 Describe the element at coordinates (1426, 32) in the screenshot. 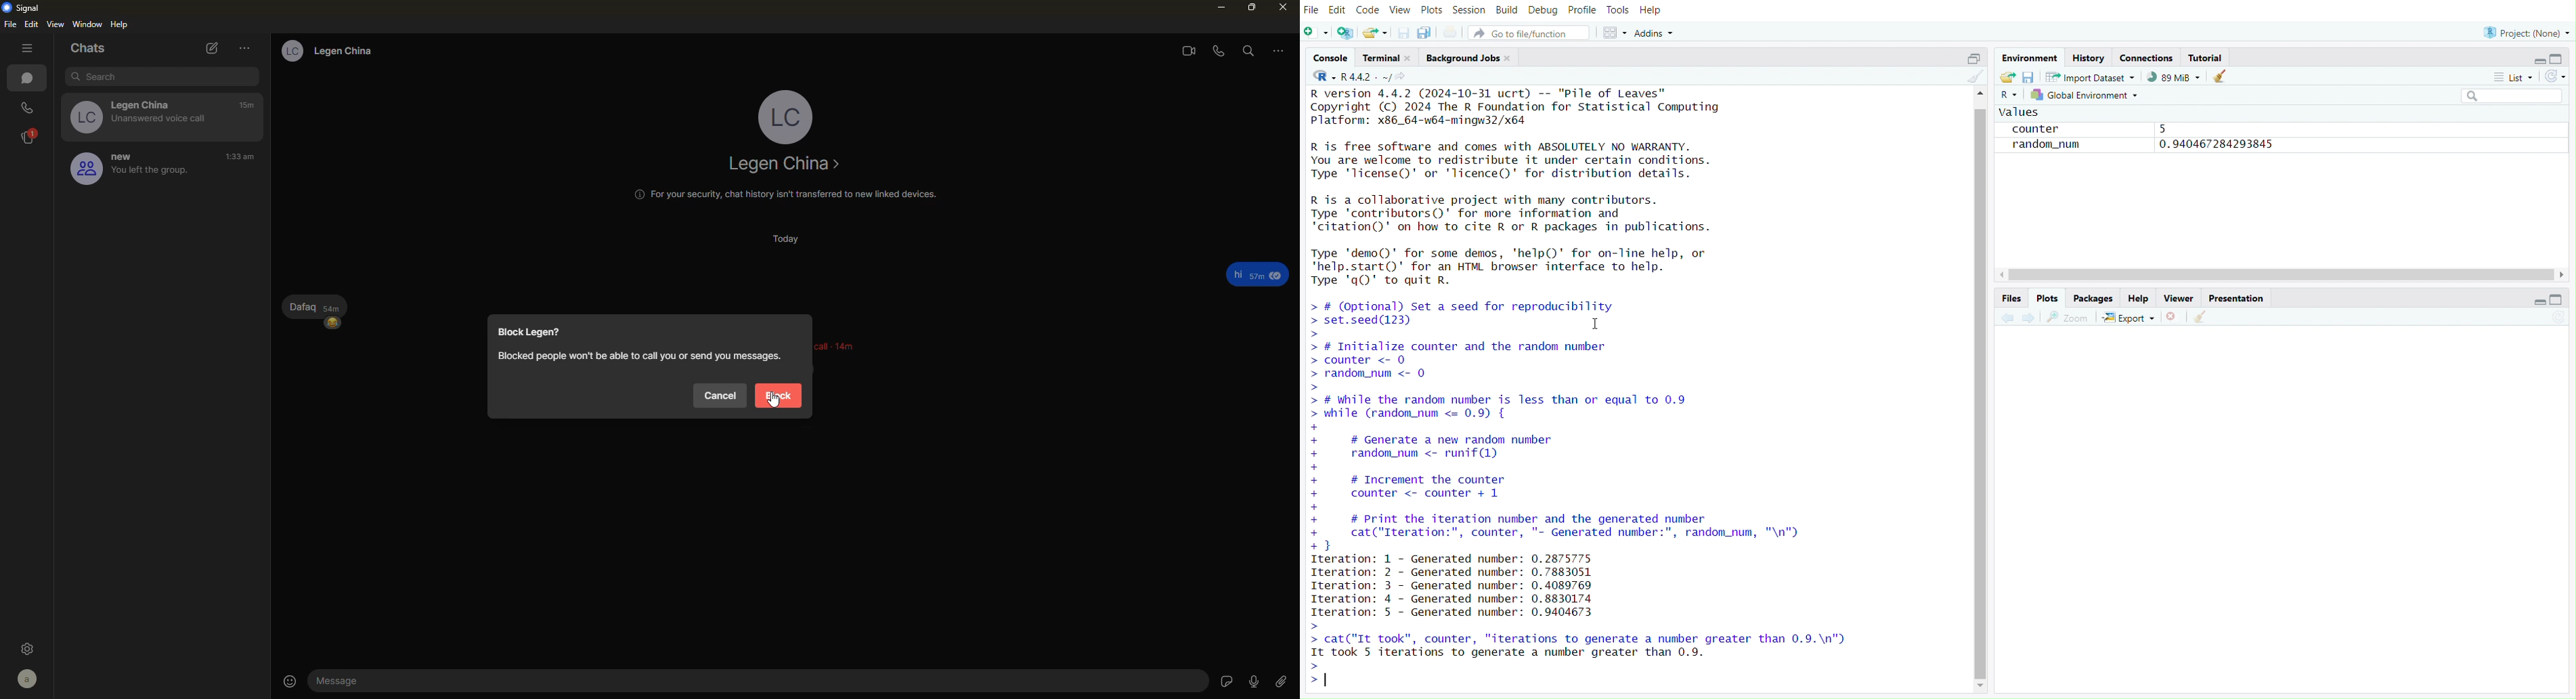

I see `Save all open documents (Ctrl + Alt + S)` at that location.